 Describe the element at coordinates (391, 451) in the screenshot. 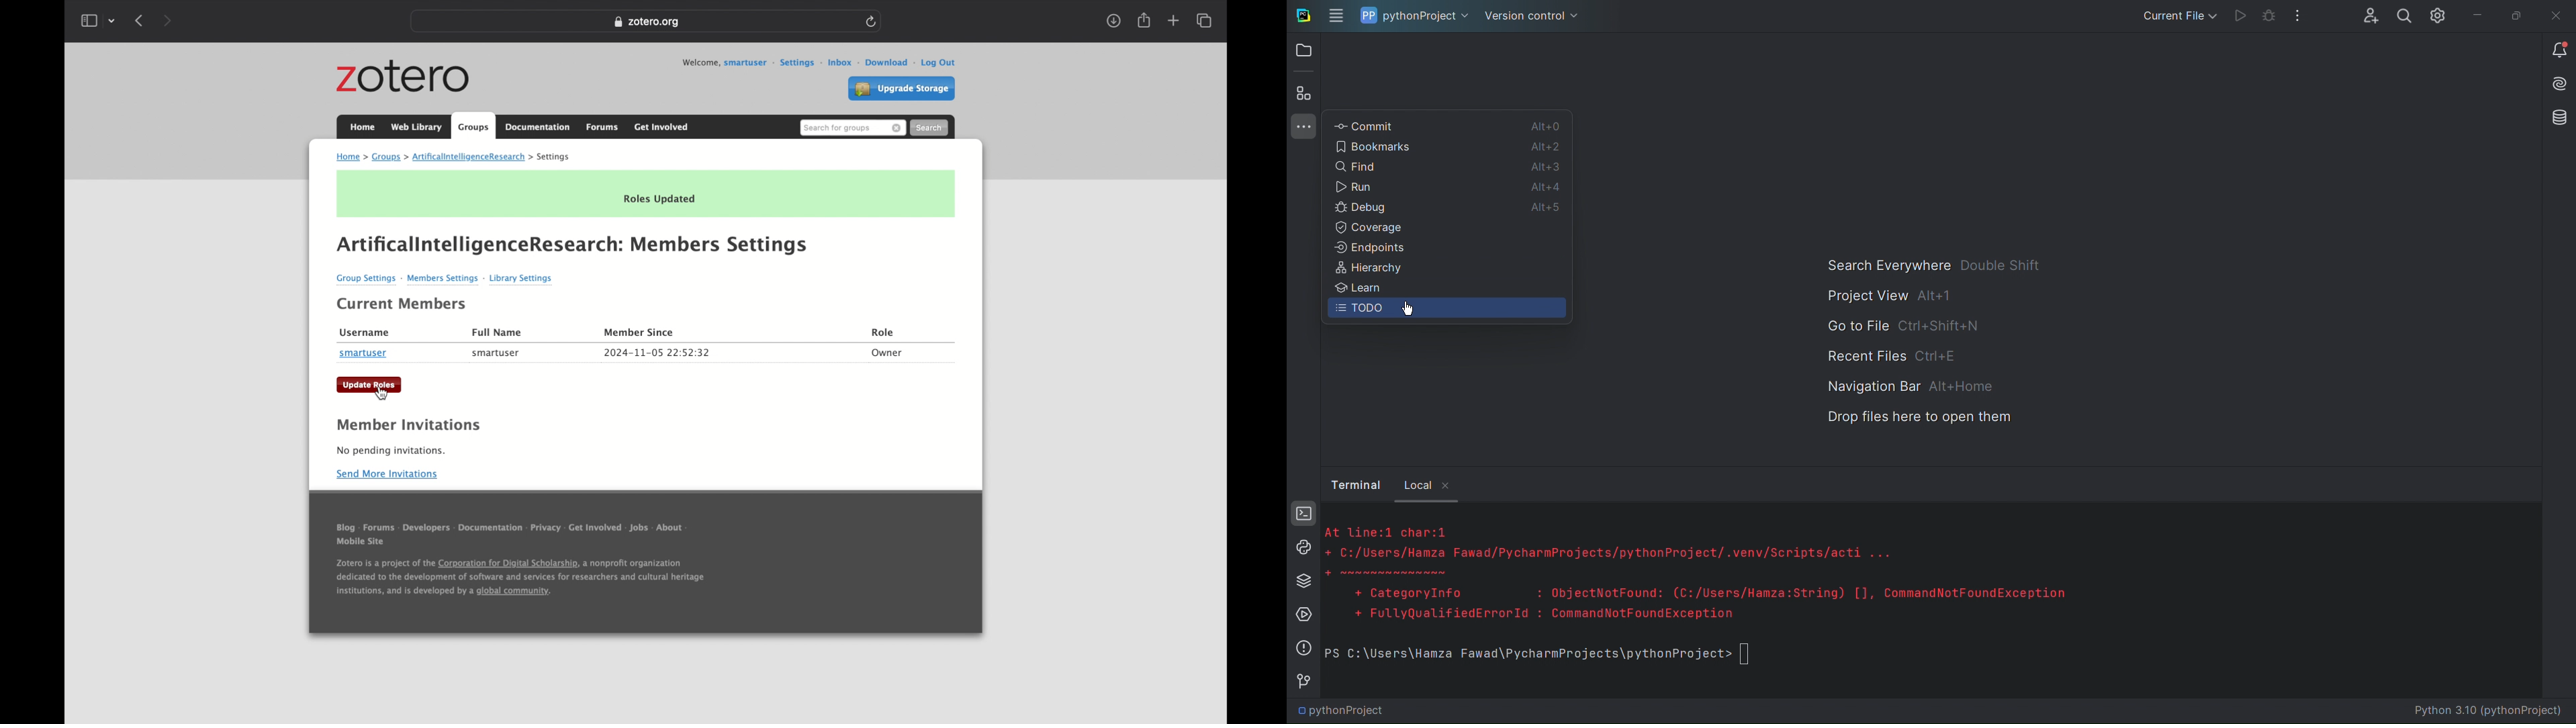

I see `no pending invitations` at that location.